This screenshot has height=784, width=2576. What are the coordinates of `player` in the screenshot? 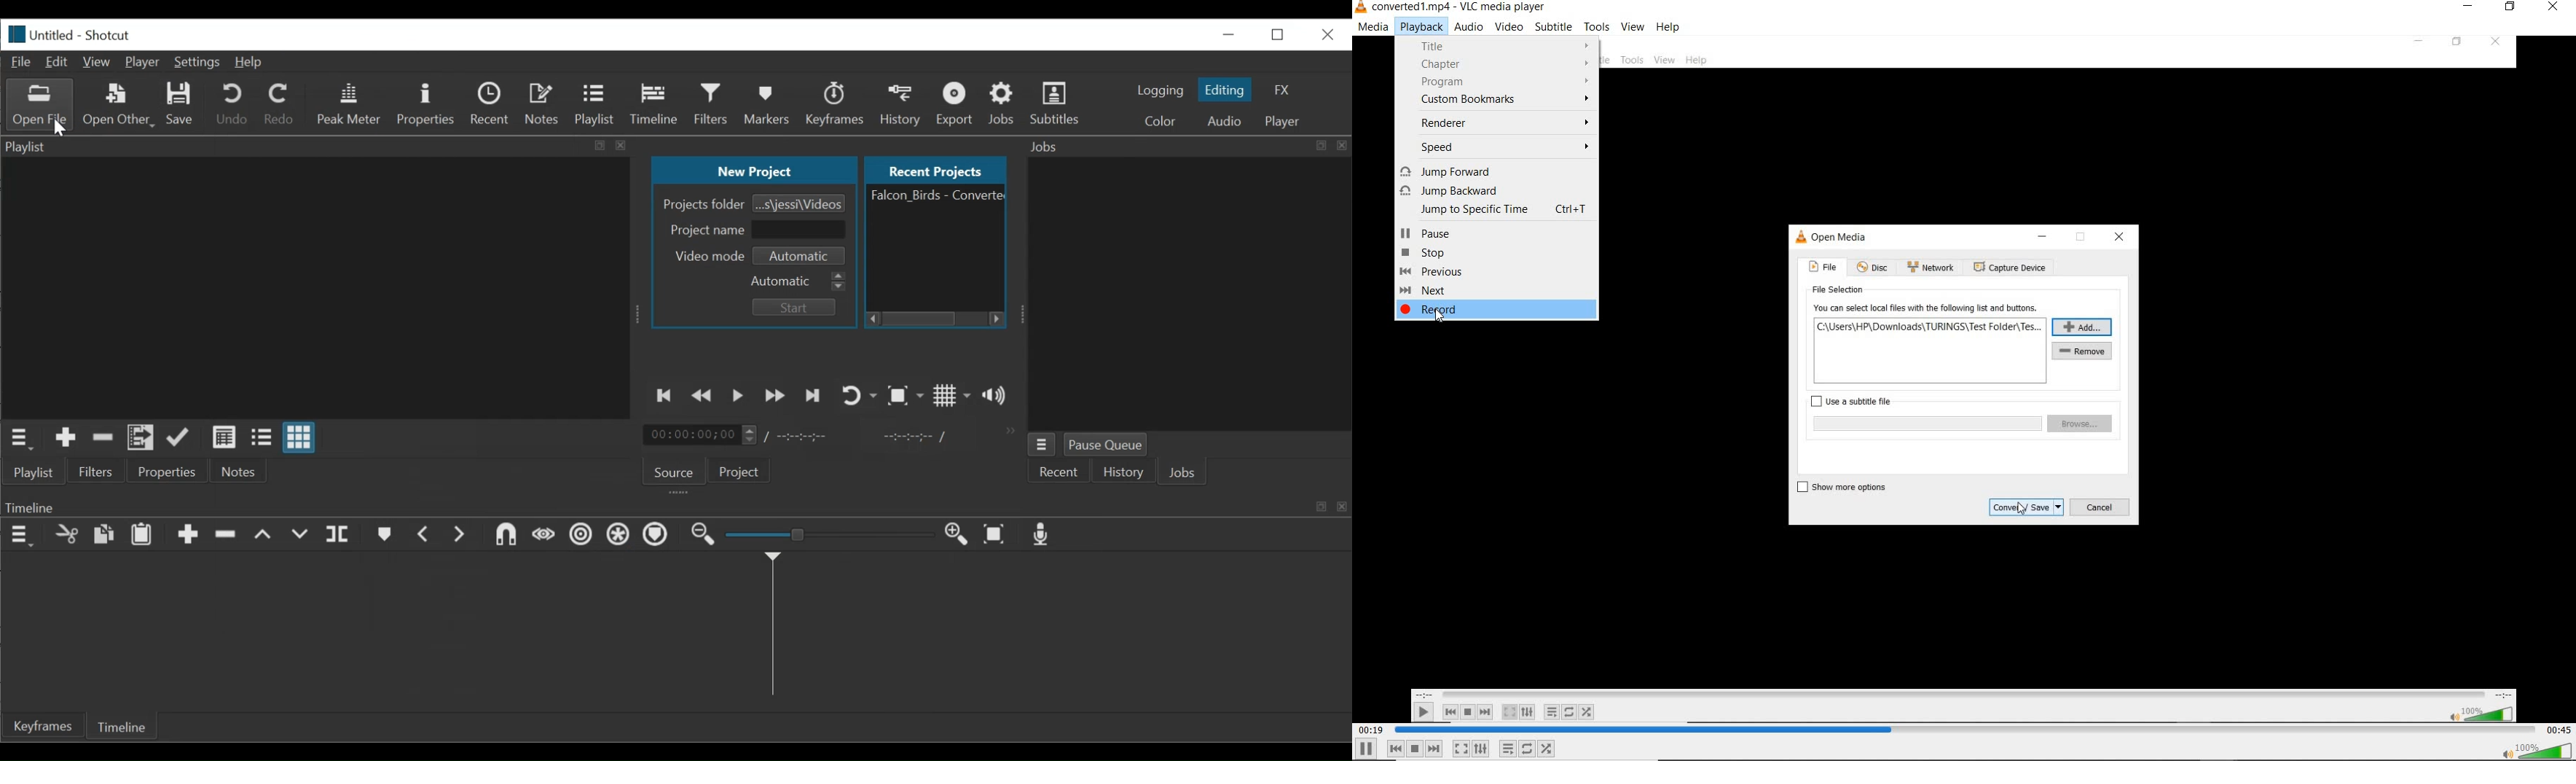 It's located at (1286, 123).